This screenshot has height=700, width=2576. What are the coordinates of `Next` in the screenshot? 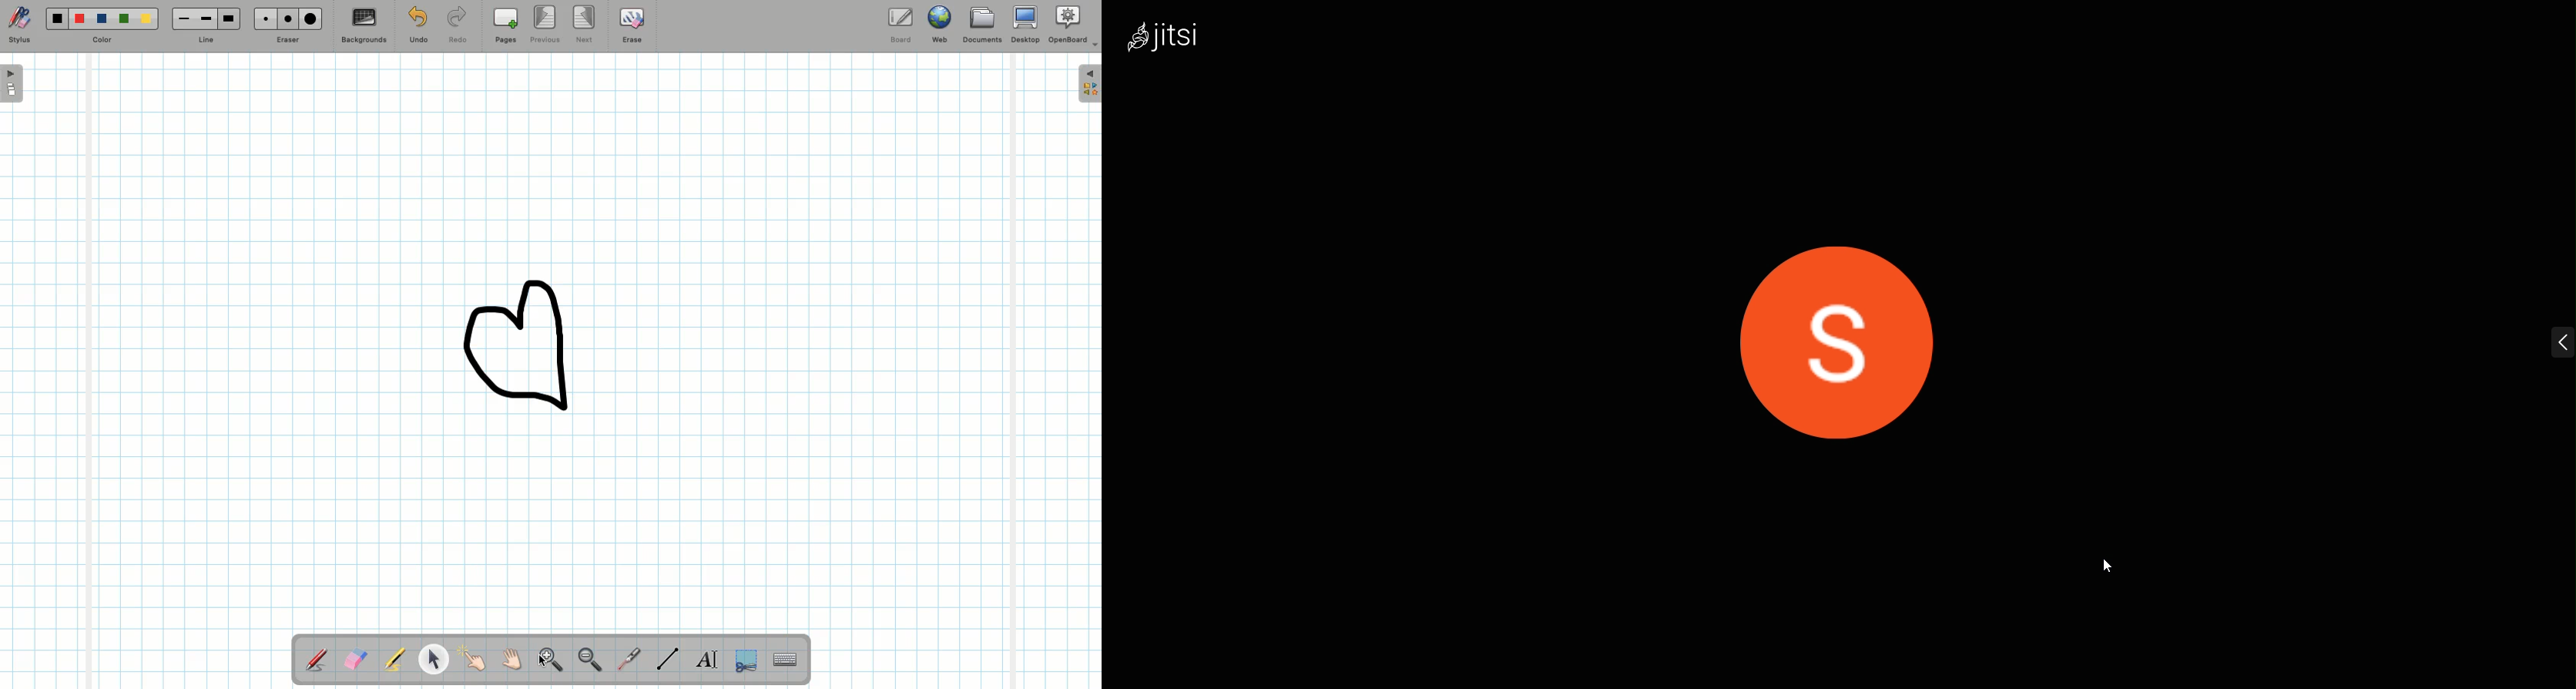 It's located at (585, 24).